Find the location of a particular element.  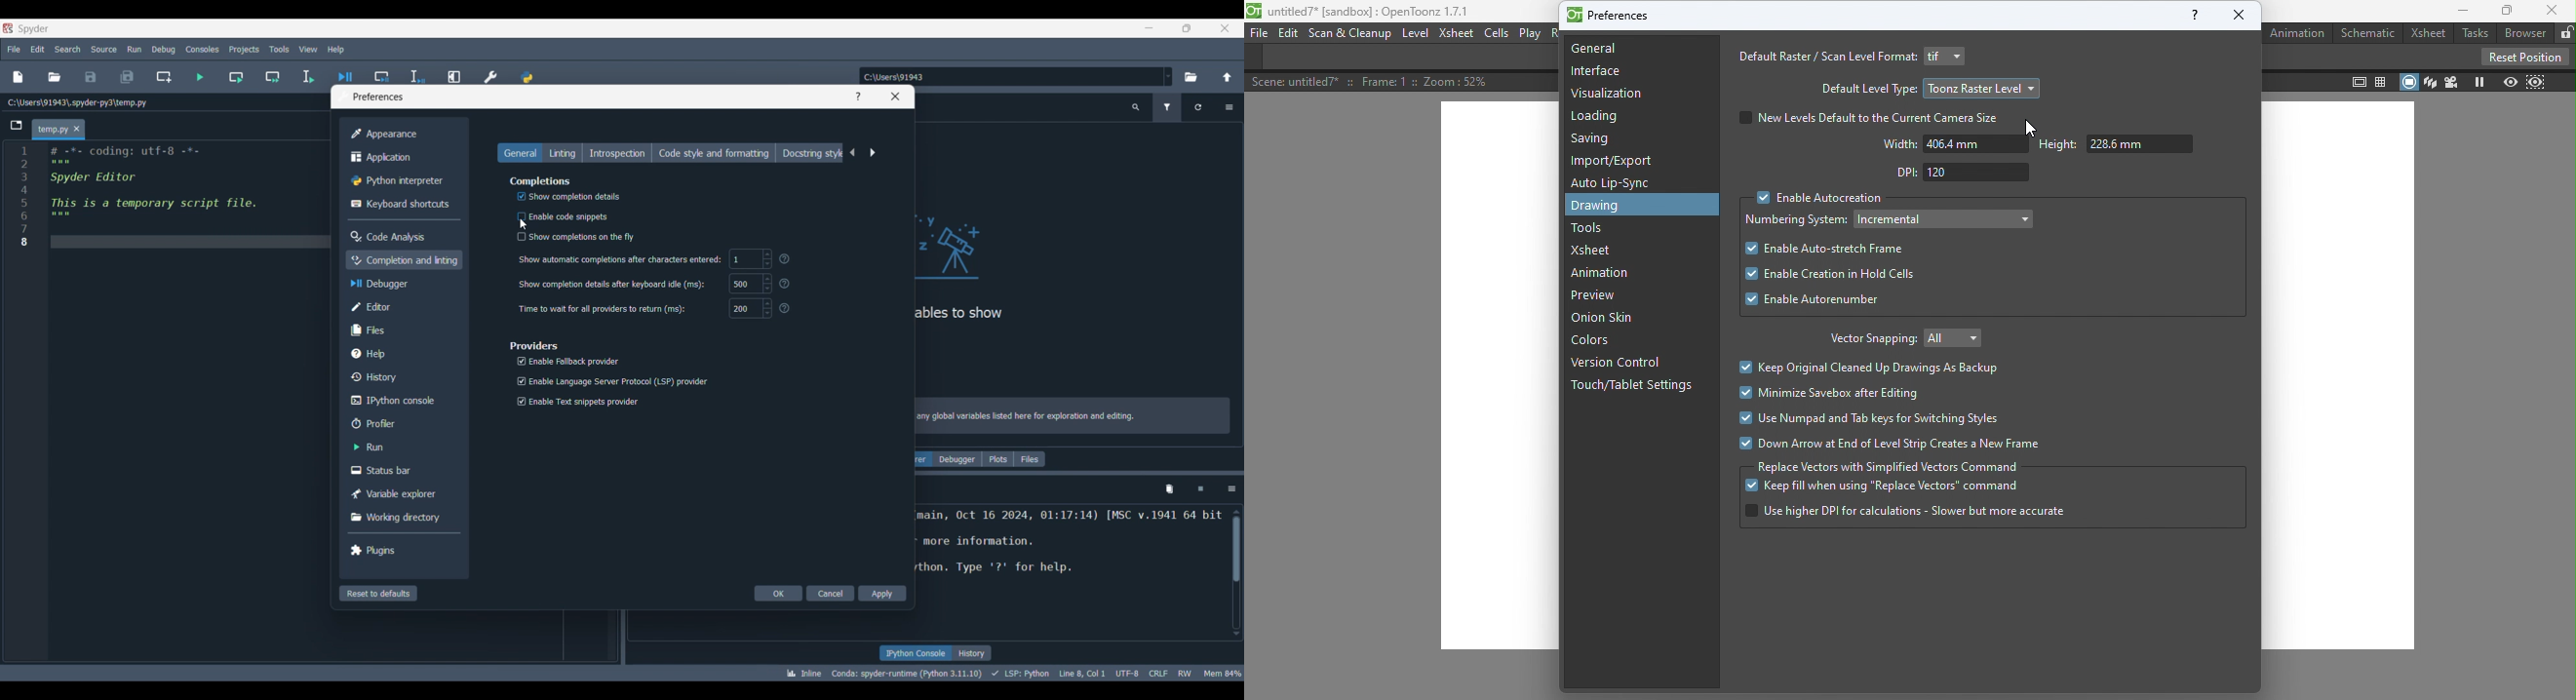

Location options is located at coordinates (1169, 76).